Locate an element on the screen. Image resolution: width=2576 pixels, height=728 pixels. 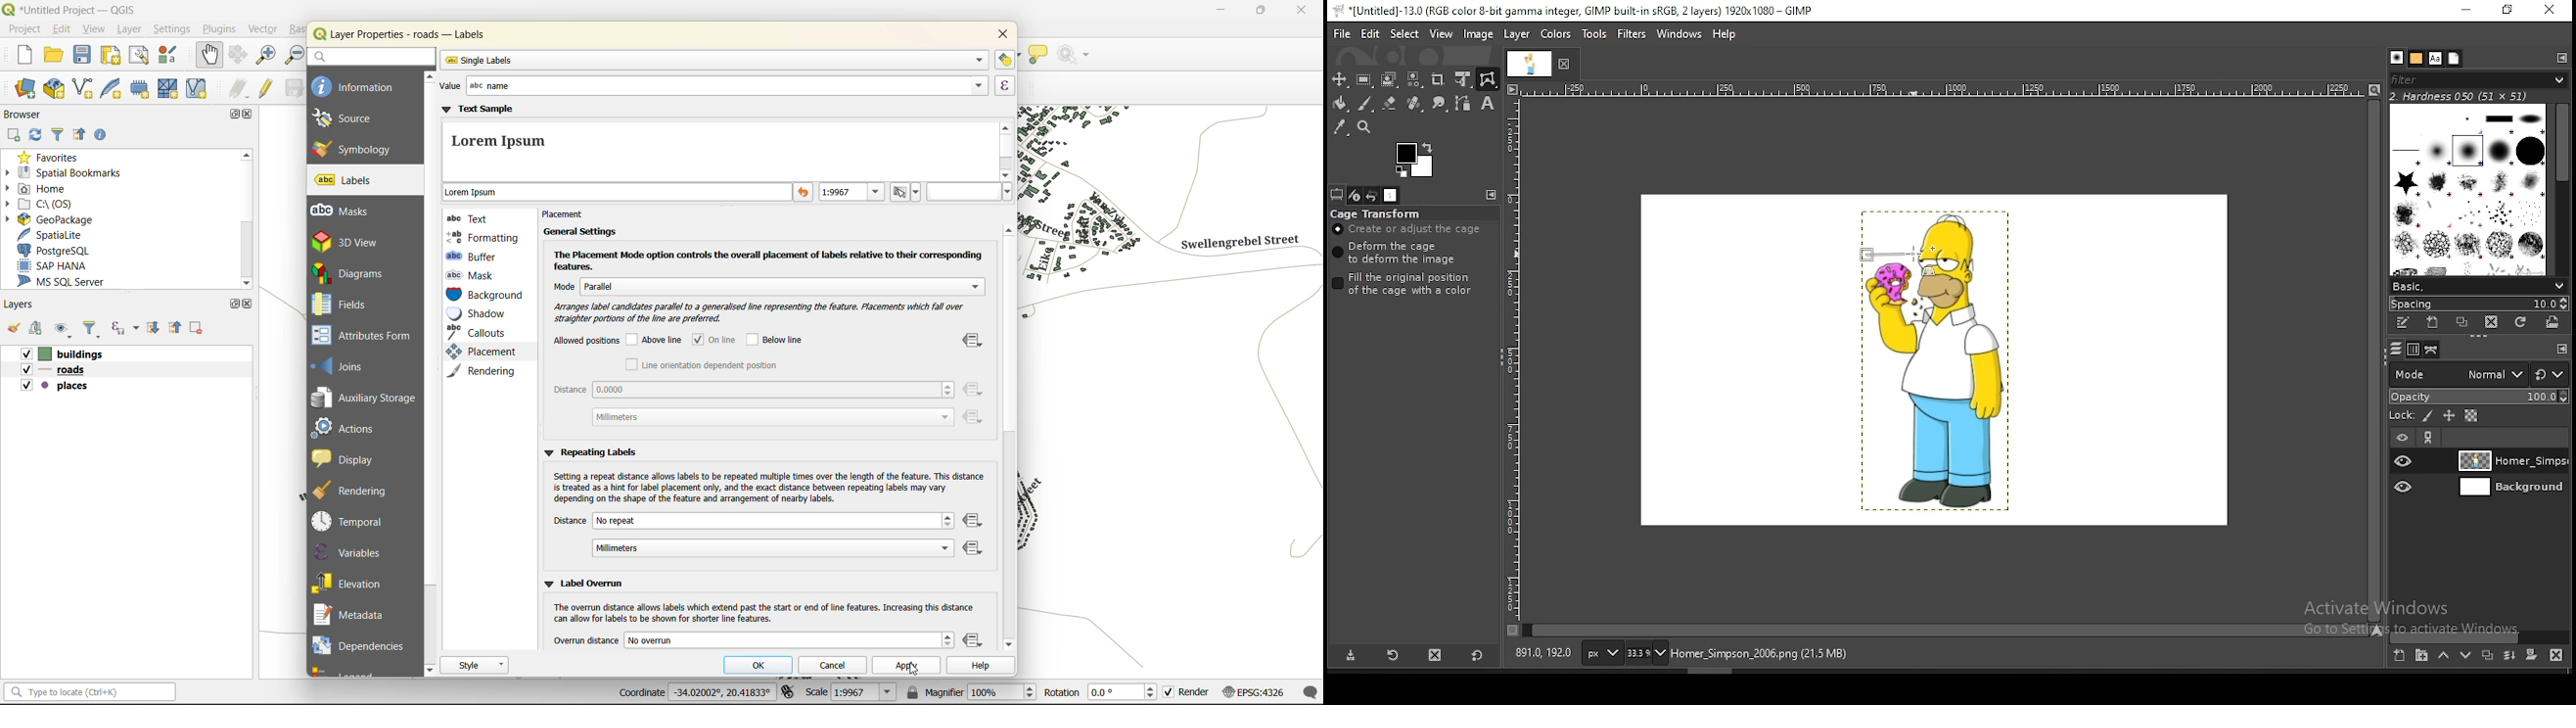
*[untitled]-13.0 (rgb color 8-bit gamma integer, gimp built-in sRGB, 2 layers) 1920x1080 - gimp is located at coordinates (1579, 11).